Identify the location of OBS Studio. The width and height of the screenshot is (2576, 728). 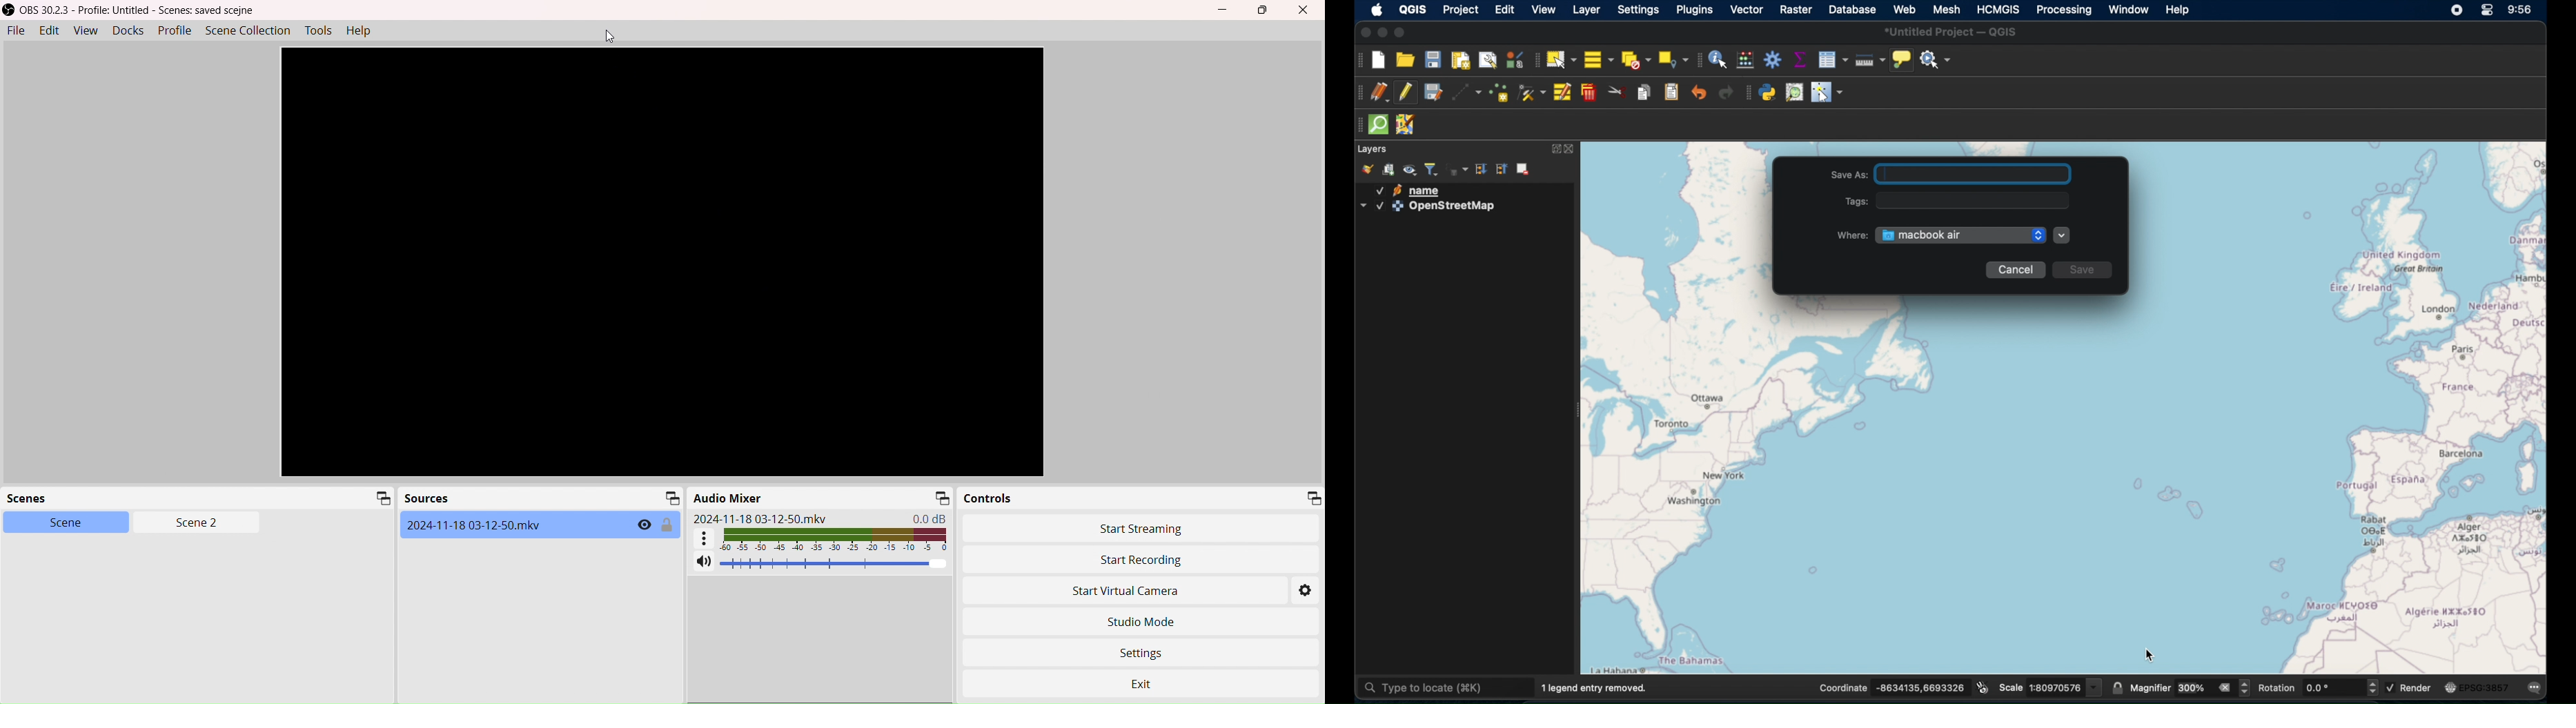
(135, 10).